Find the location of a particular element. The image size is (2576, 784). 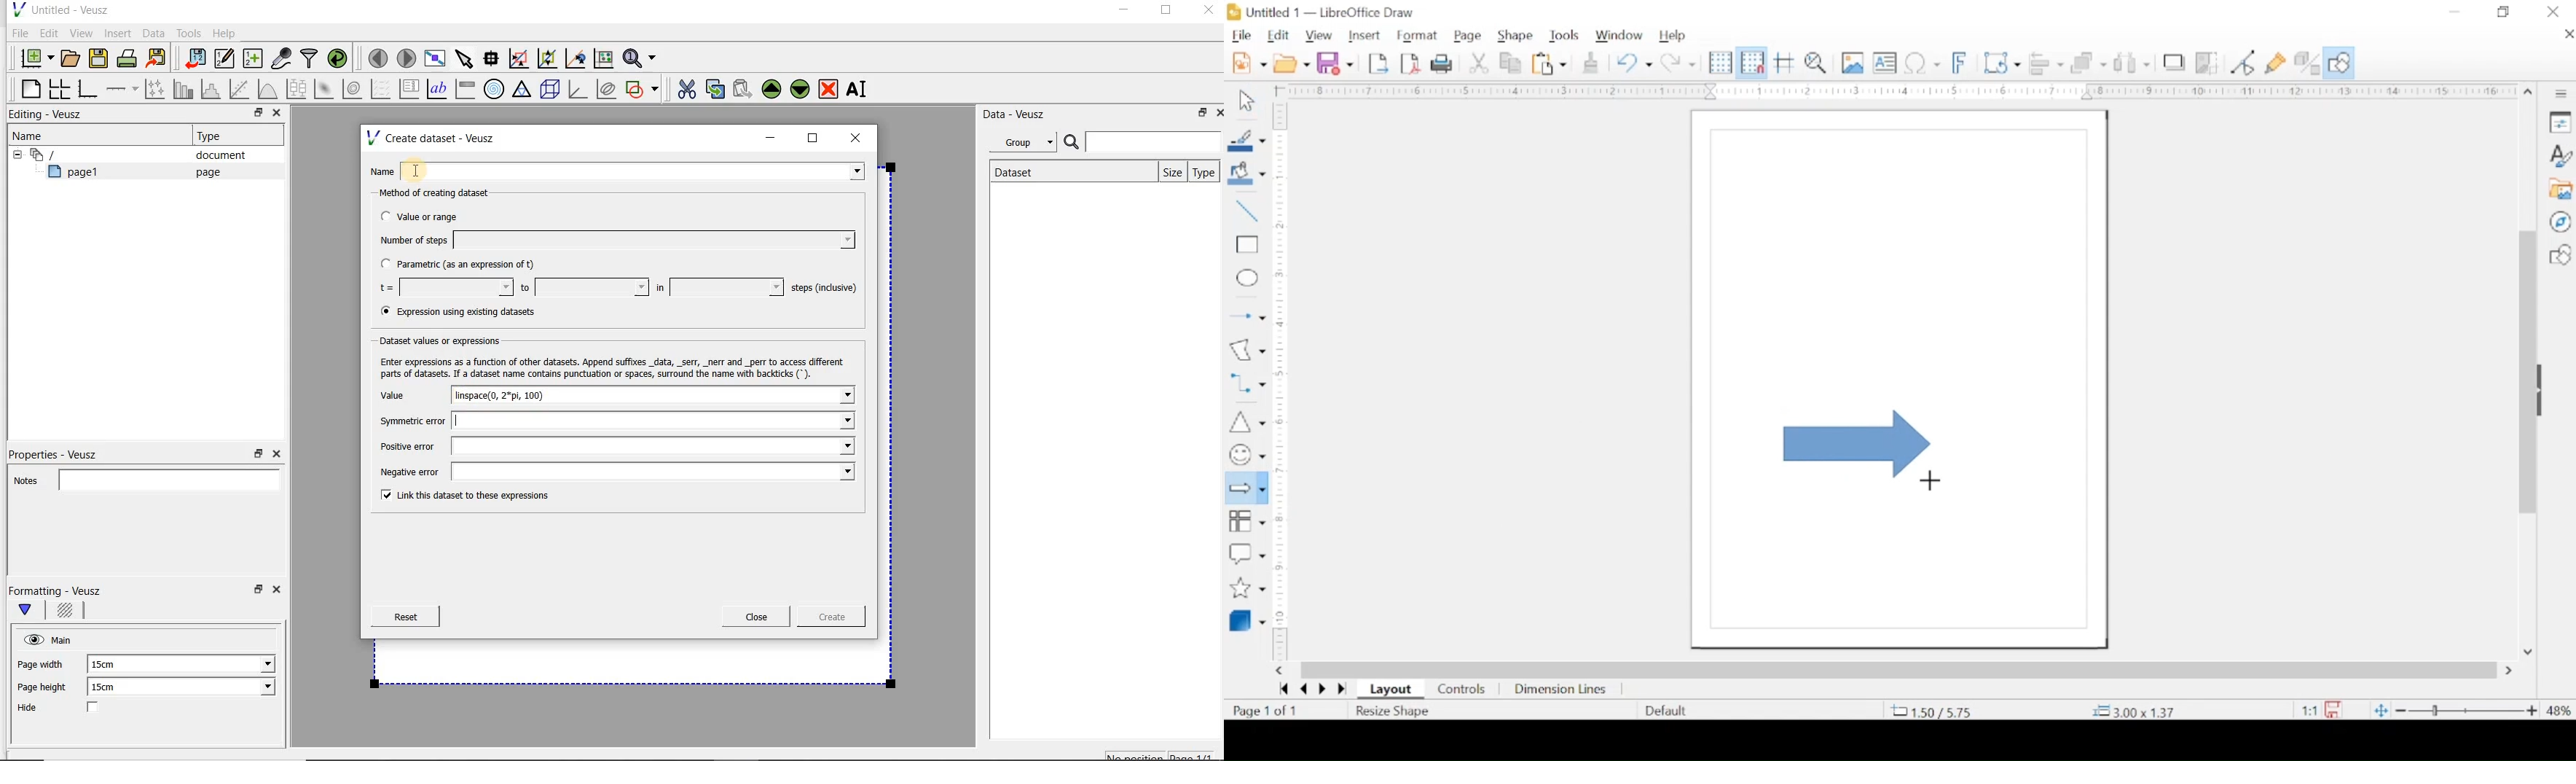

Enter expressions as a function of other datasets. Append suffixes _data, _serr, _nerr and _perr to access different
parts of datasets. If a dataset name contains punctuation or spaces, surround the name with backticks (*). is located at coordinates (616, 367).